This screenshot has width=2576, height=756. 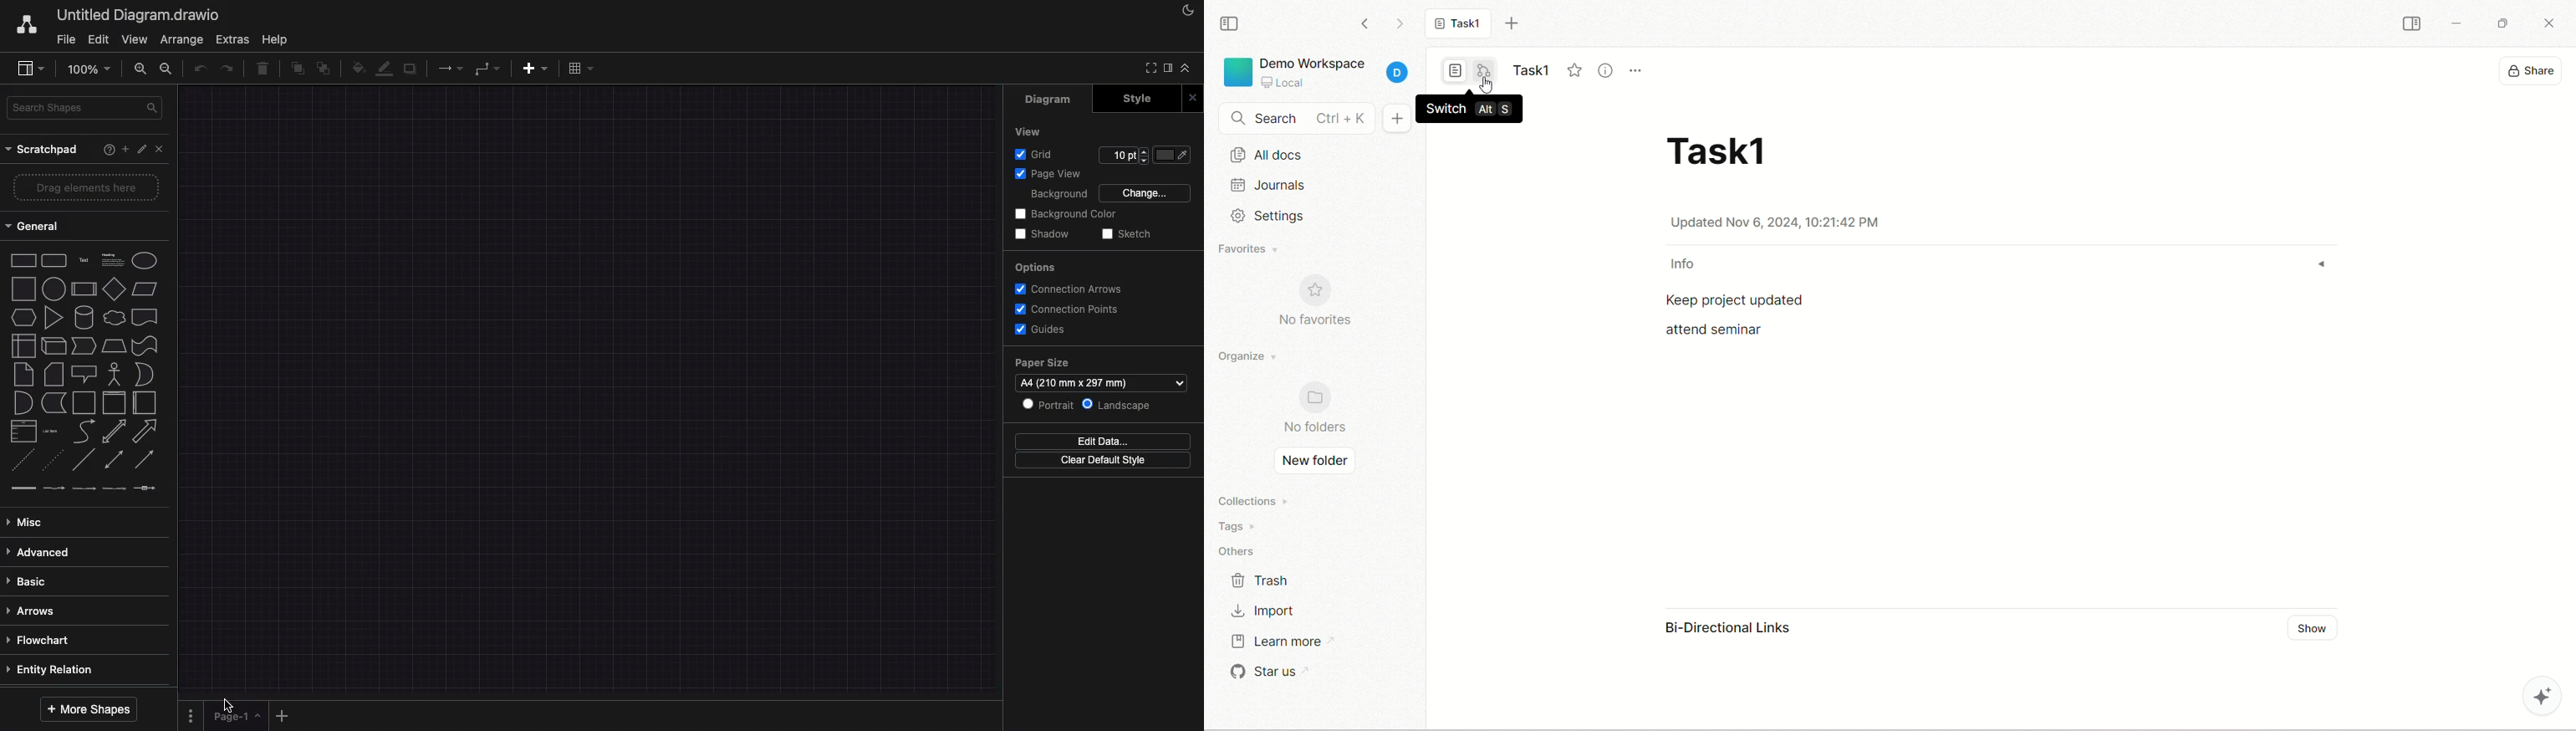 What do you see at coordinates (237, 716) in the screenshot?
I see `page 1` at bounding box center [237, 716].